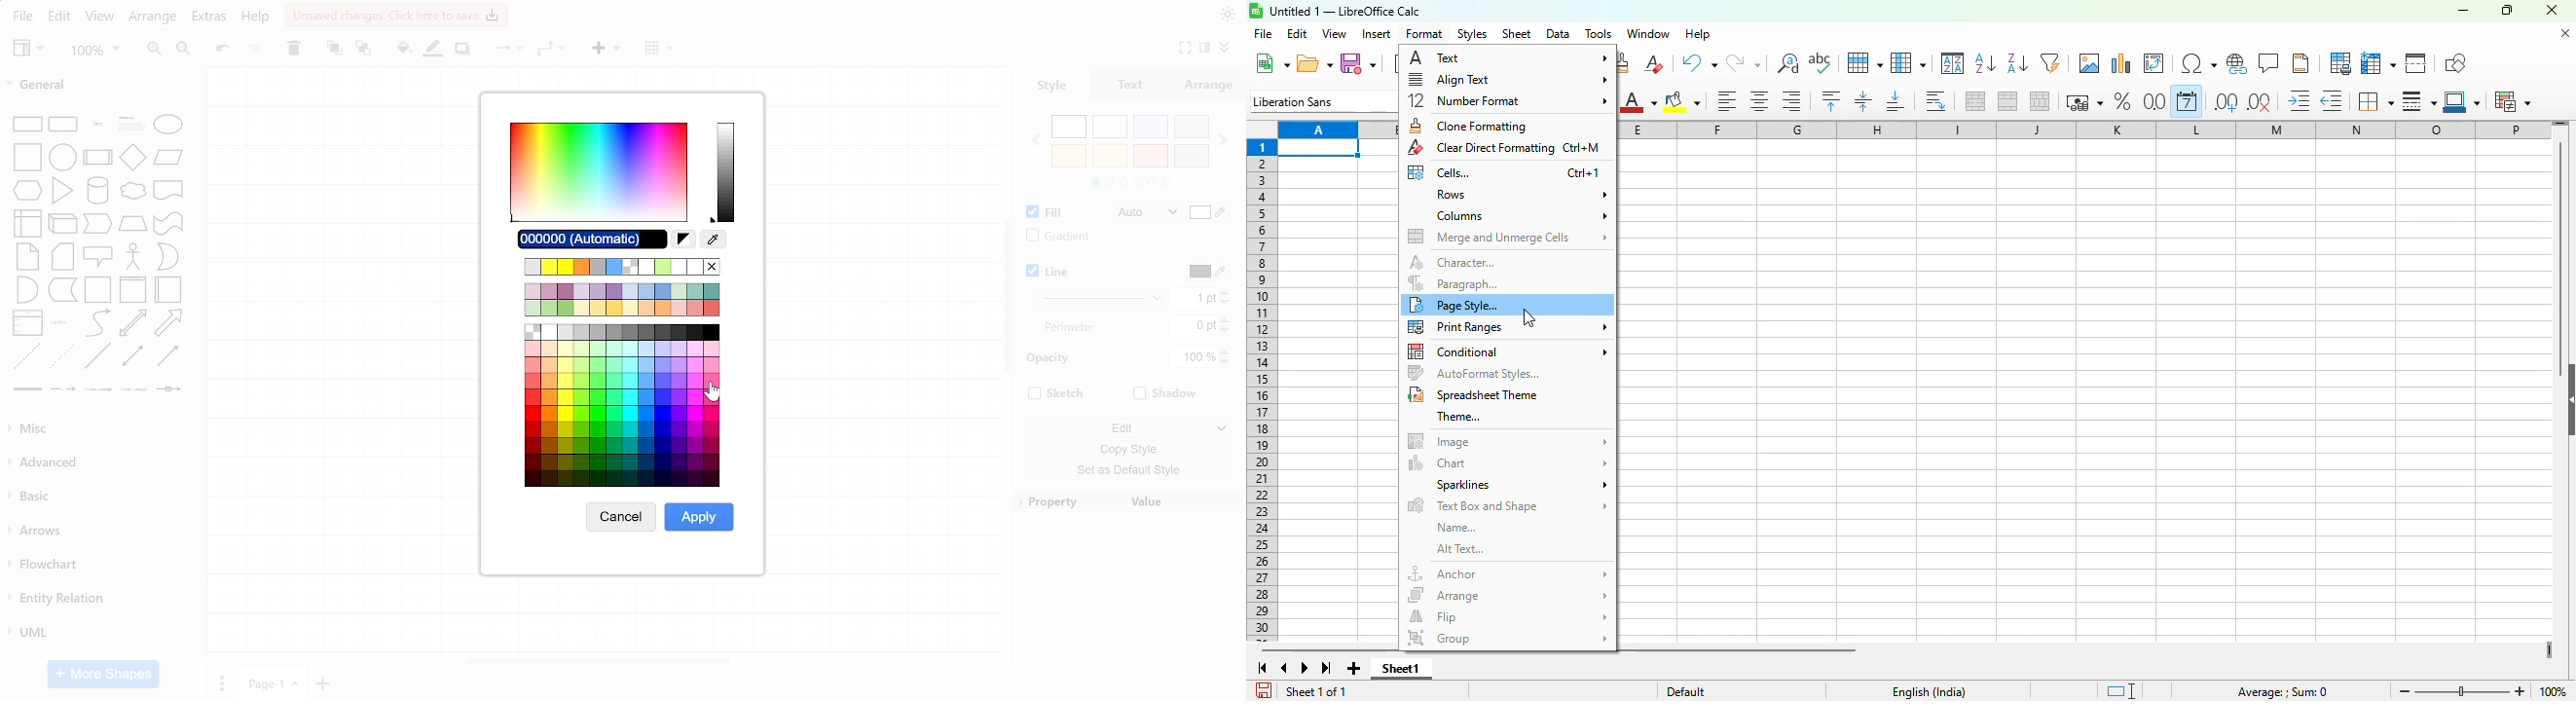  I want to click on alt text, so click(1460, 549).